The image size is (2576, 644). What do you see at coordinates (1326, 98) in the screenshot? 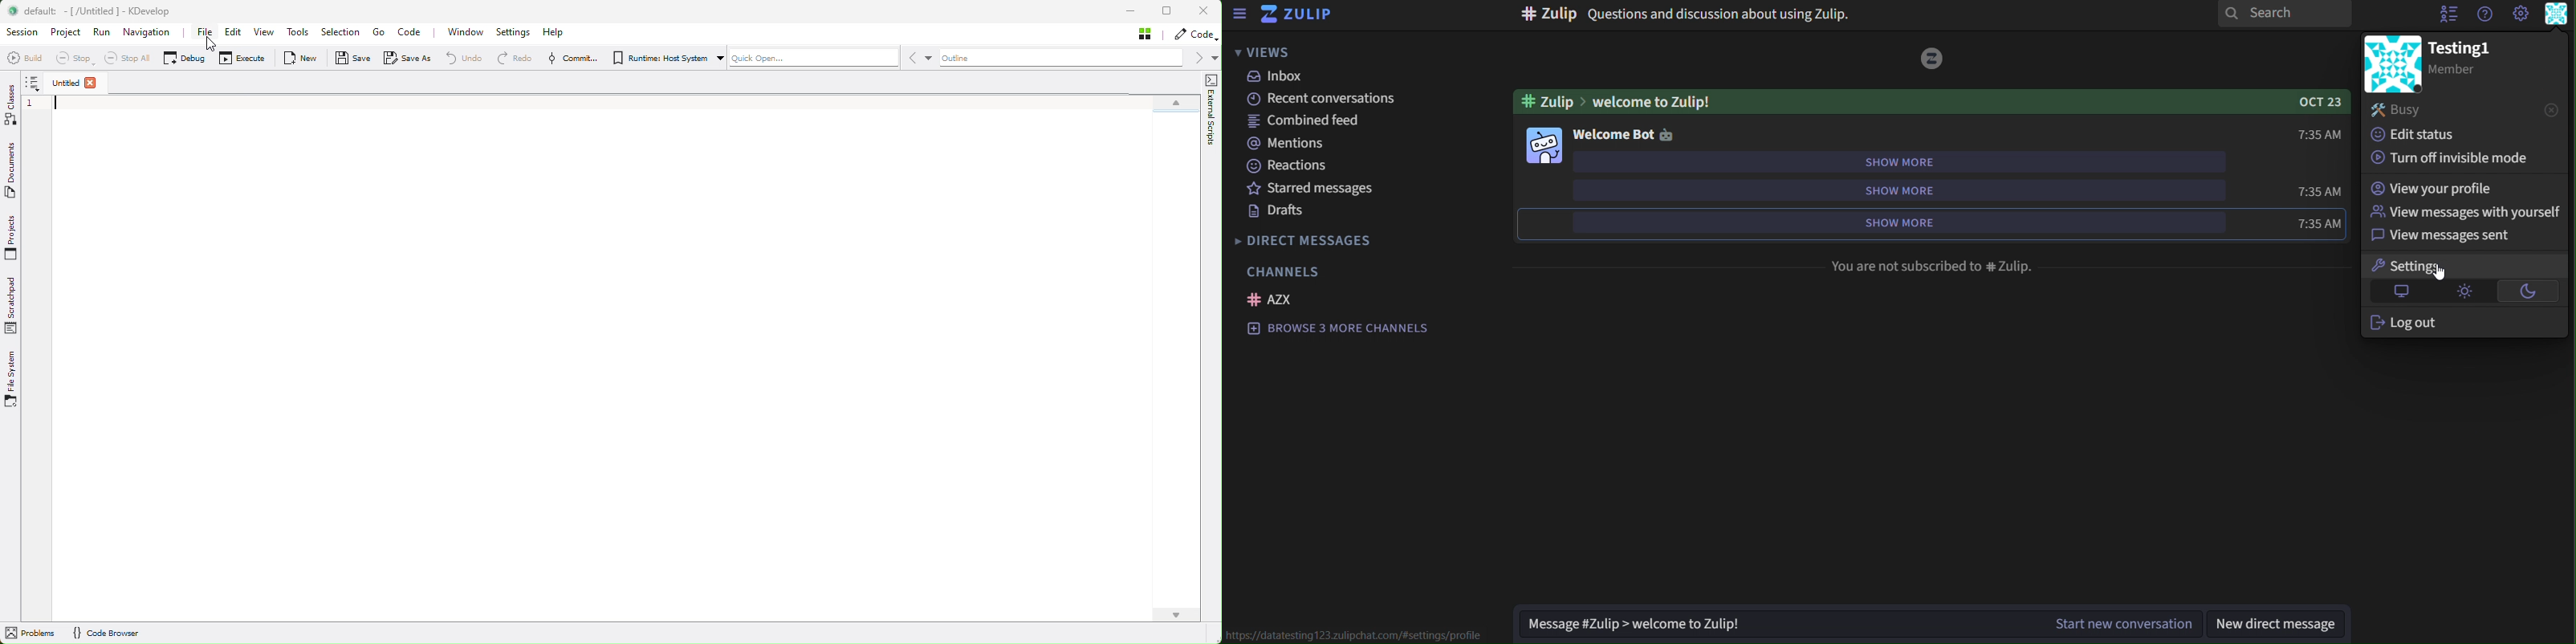
I see `recent conversations` at bounding box center [1326, 98].